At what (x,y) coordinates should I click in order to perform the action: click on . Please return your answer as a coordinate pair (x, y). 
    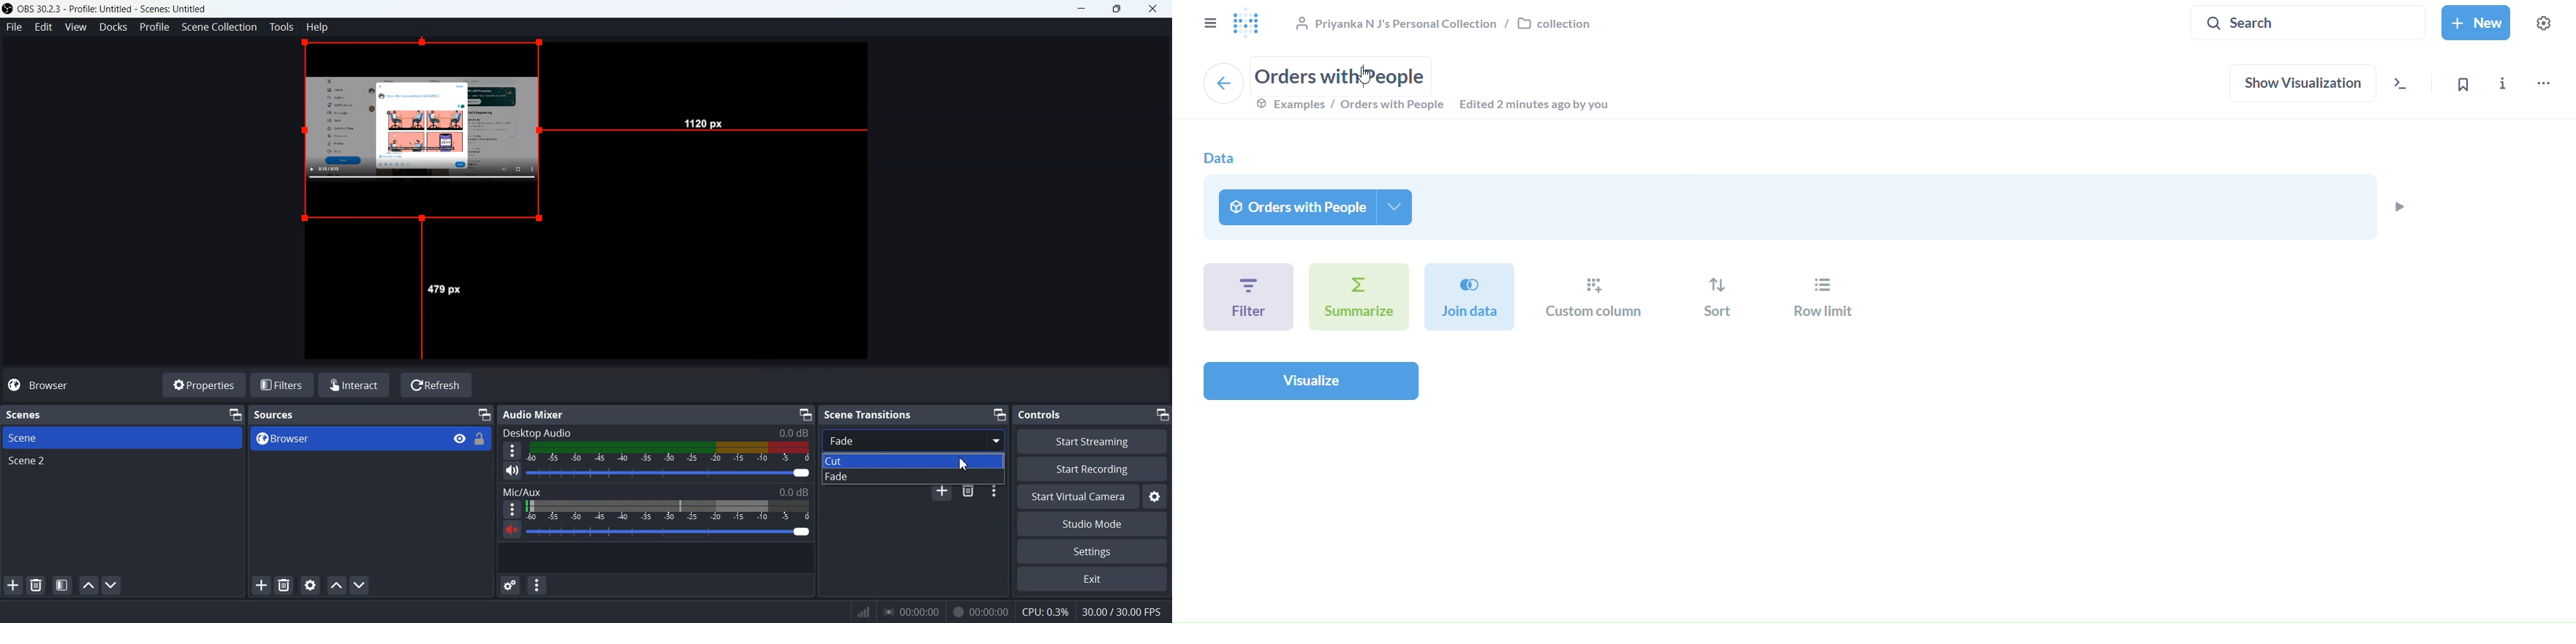
    Looking at the image, I should click on (864, 611).